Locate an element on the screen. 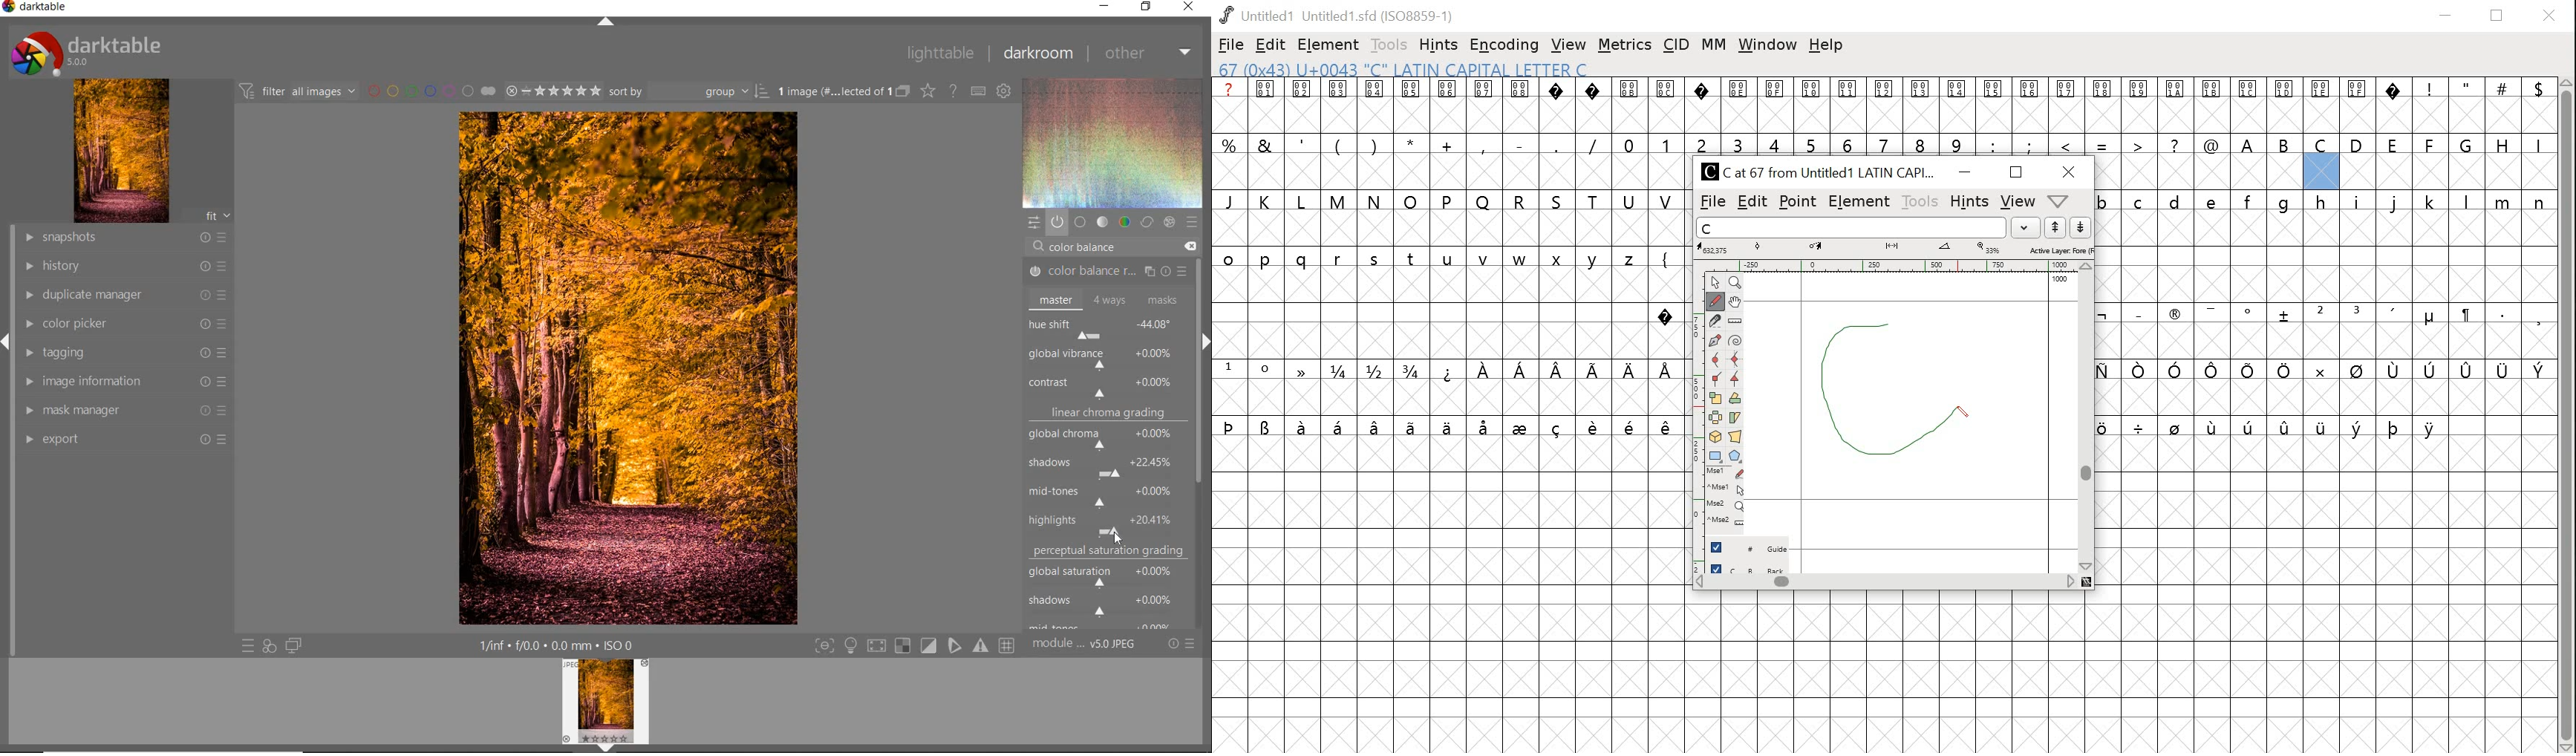  tagging is located at coordinates (124, 354).